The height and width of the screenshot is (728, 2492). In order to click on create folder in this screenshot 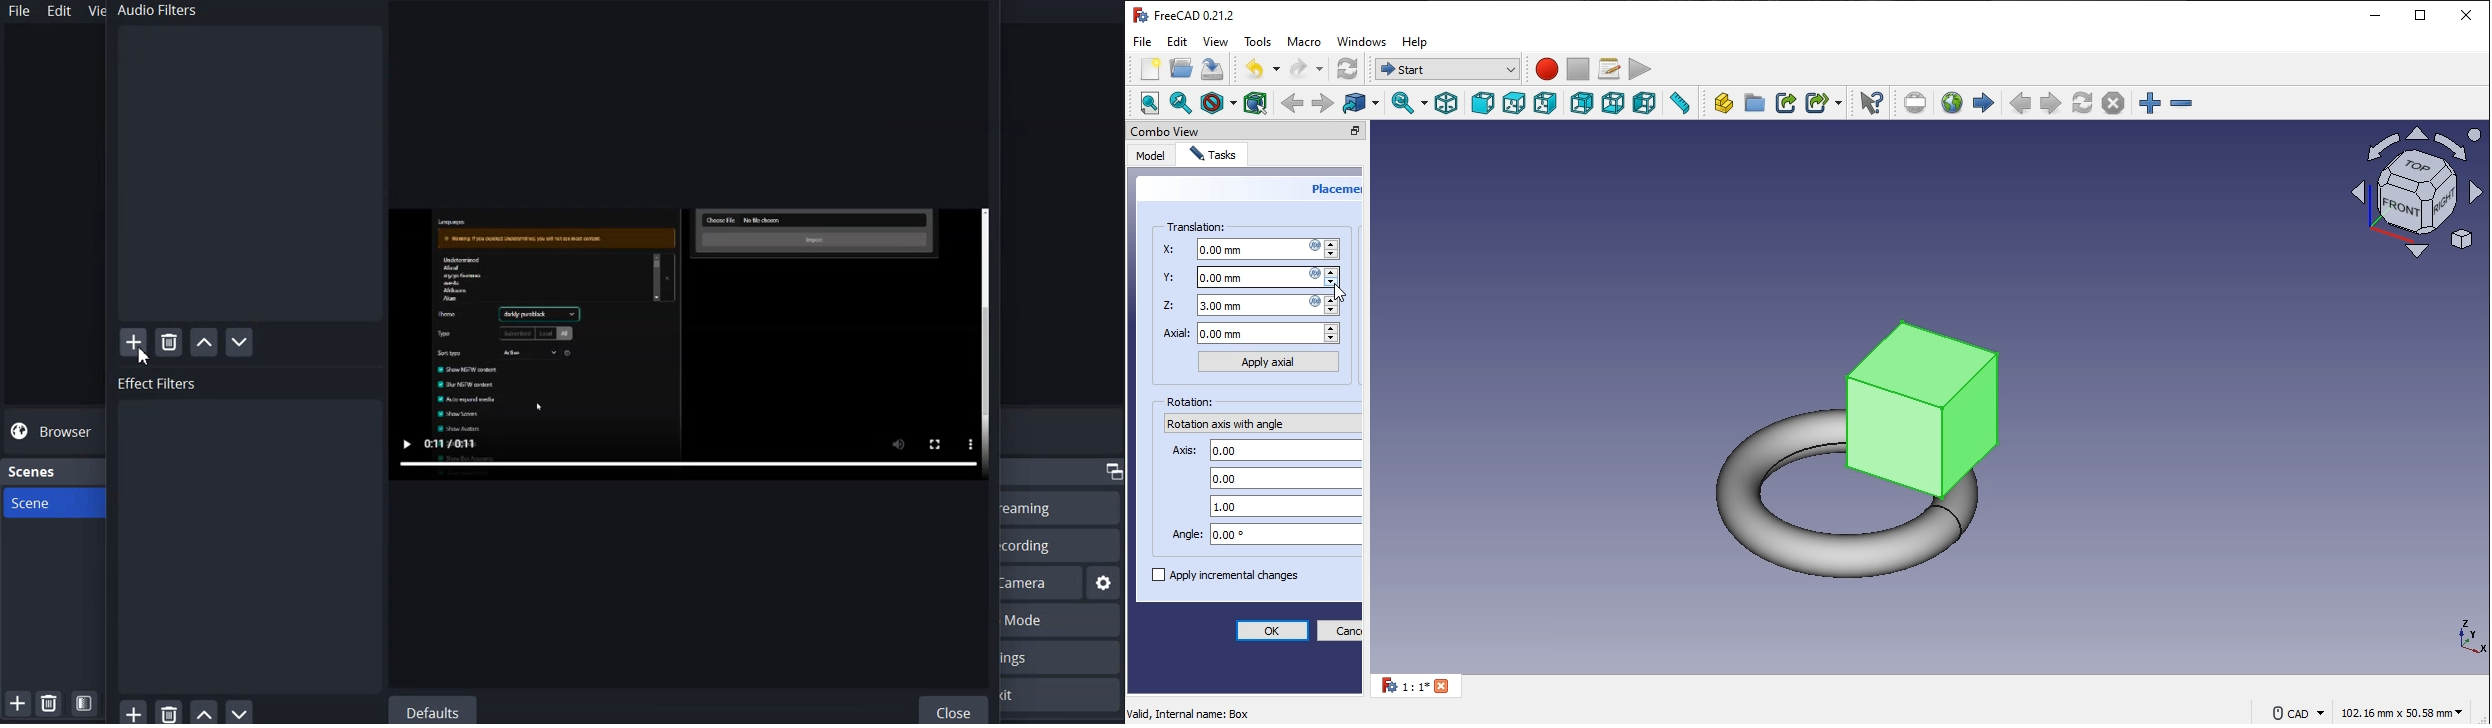, I will do `click(1755, 104)`.